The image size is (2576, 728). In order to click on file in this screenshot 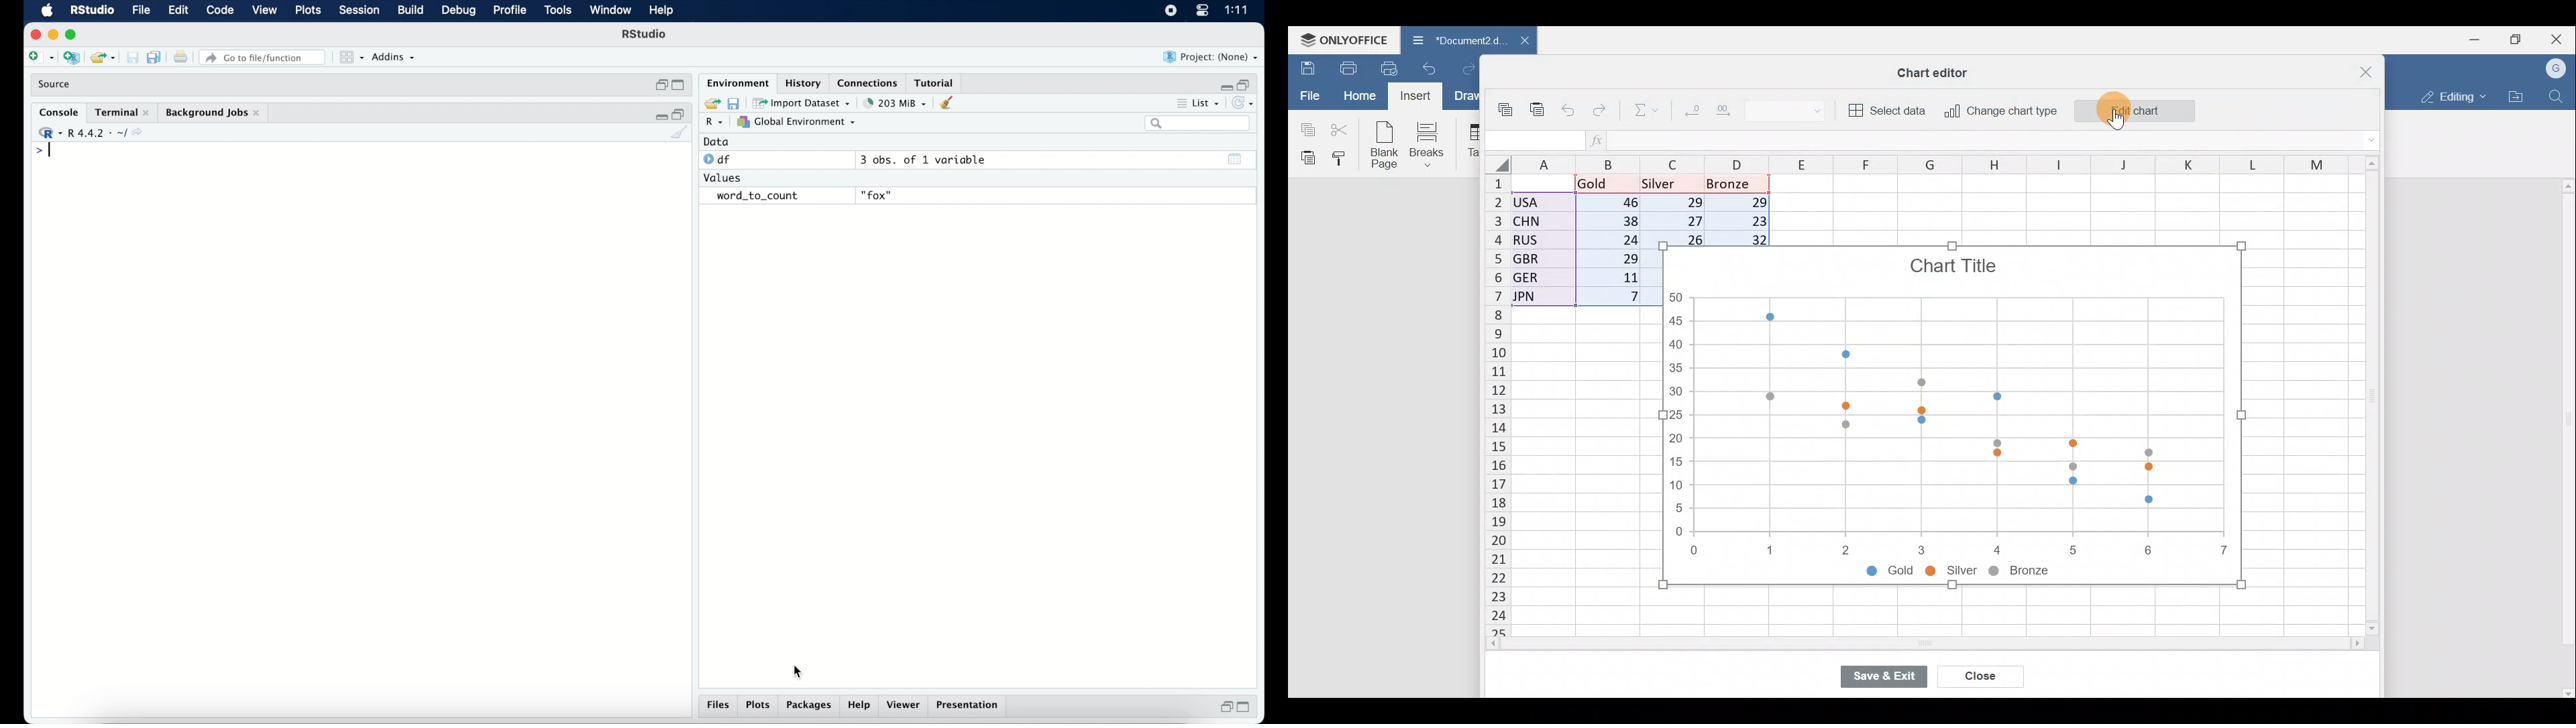, I will do `click(142, 11)`.